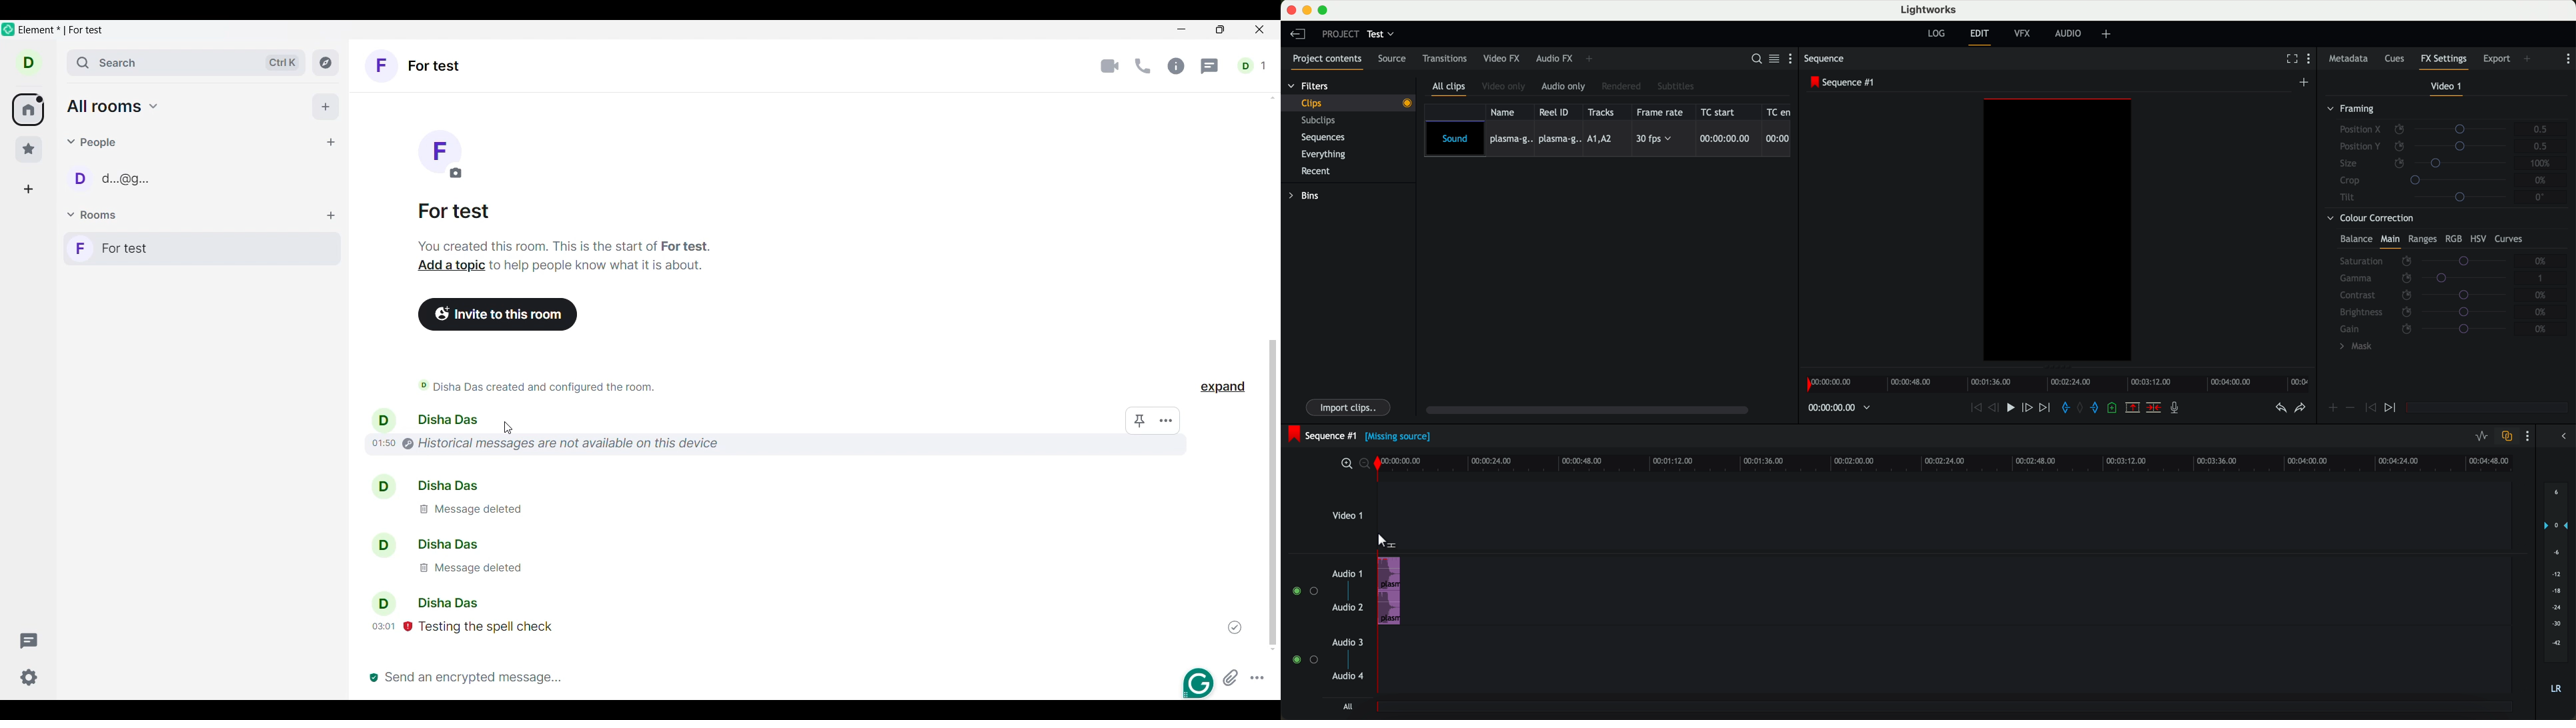 This screenshot has width=2576, height=728. Describe the element at coordinates (1385, 541) in the screenshot. I see `cursor` at that location.